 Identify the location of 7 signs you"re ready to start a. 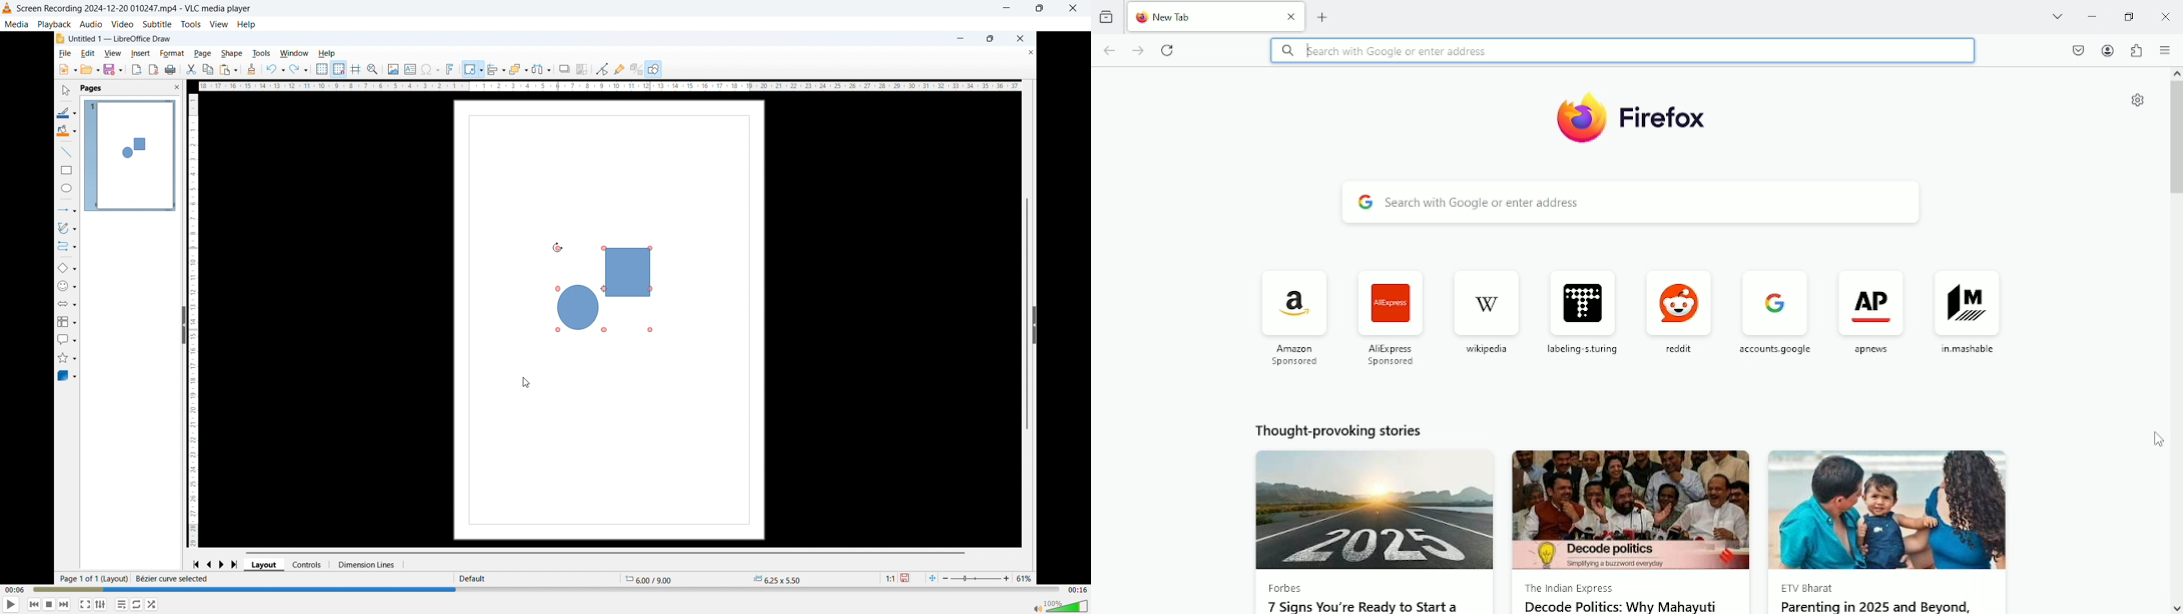
(1363, 606).